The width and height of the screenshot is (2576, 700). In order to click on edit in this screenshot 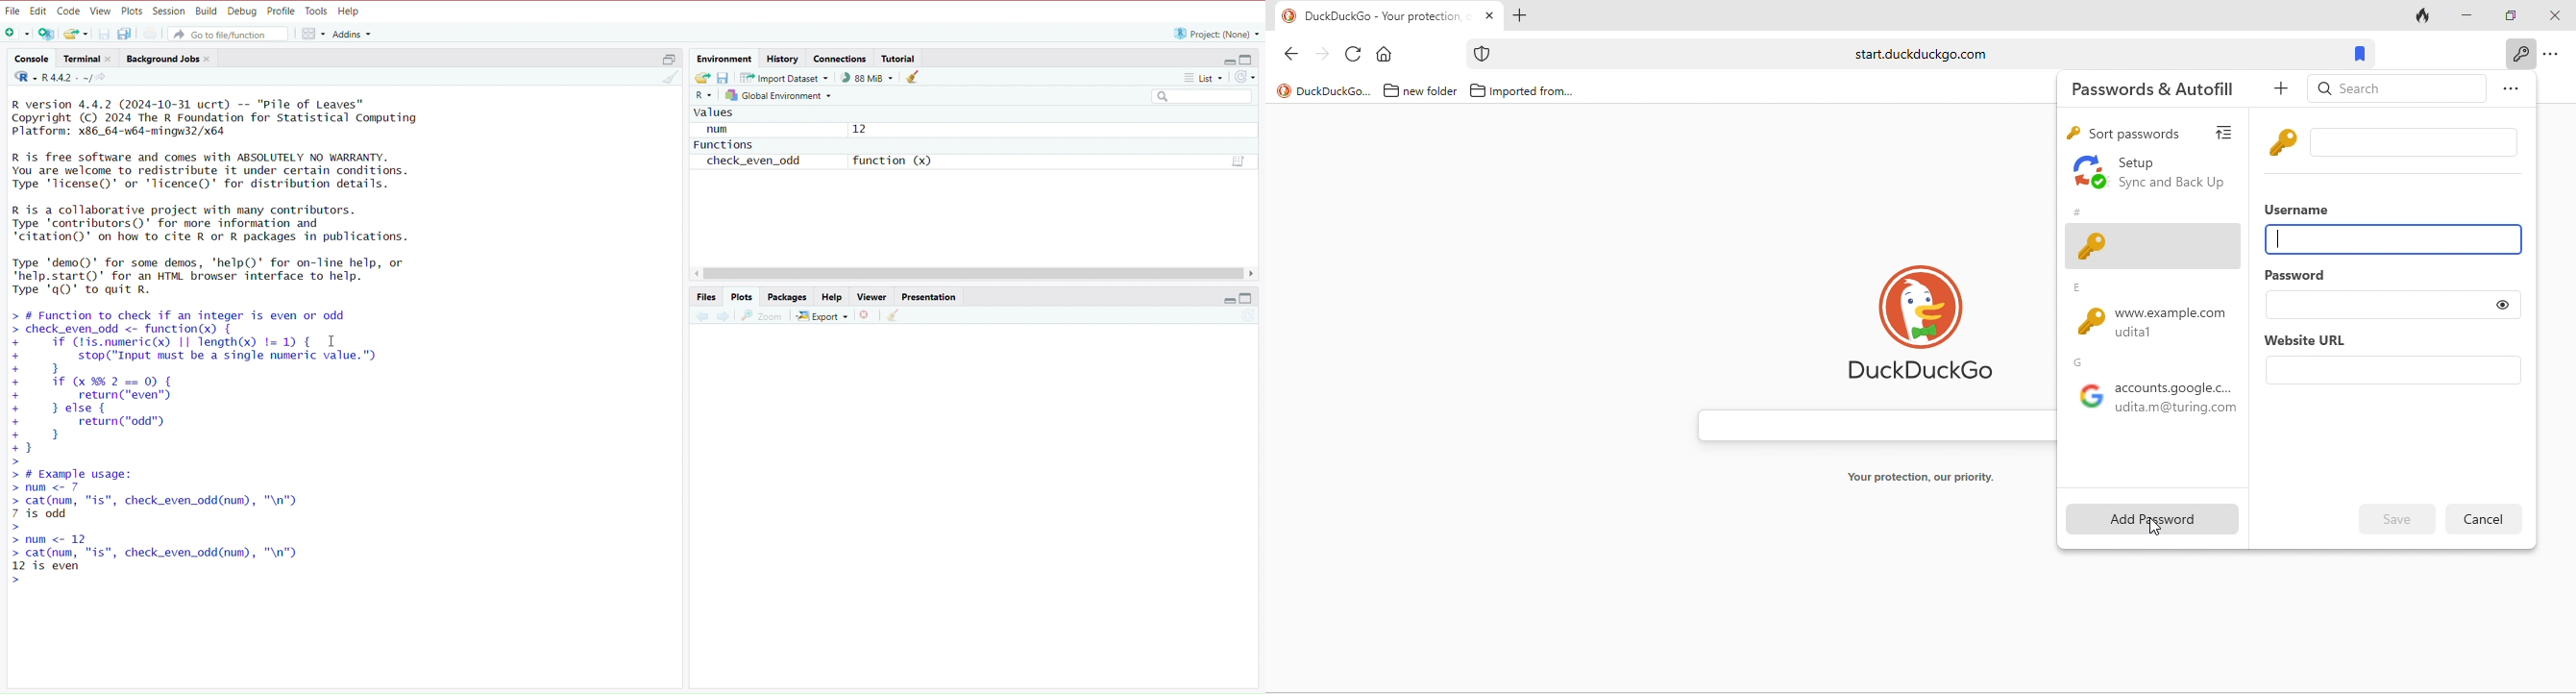, I will do `click(2396, 519)`.